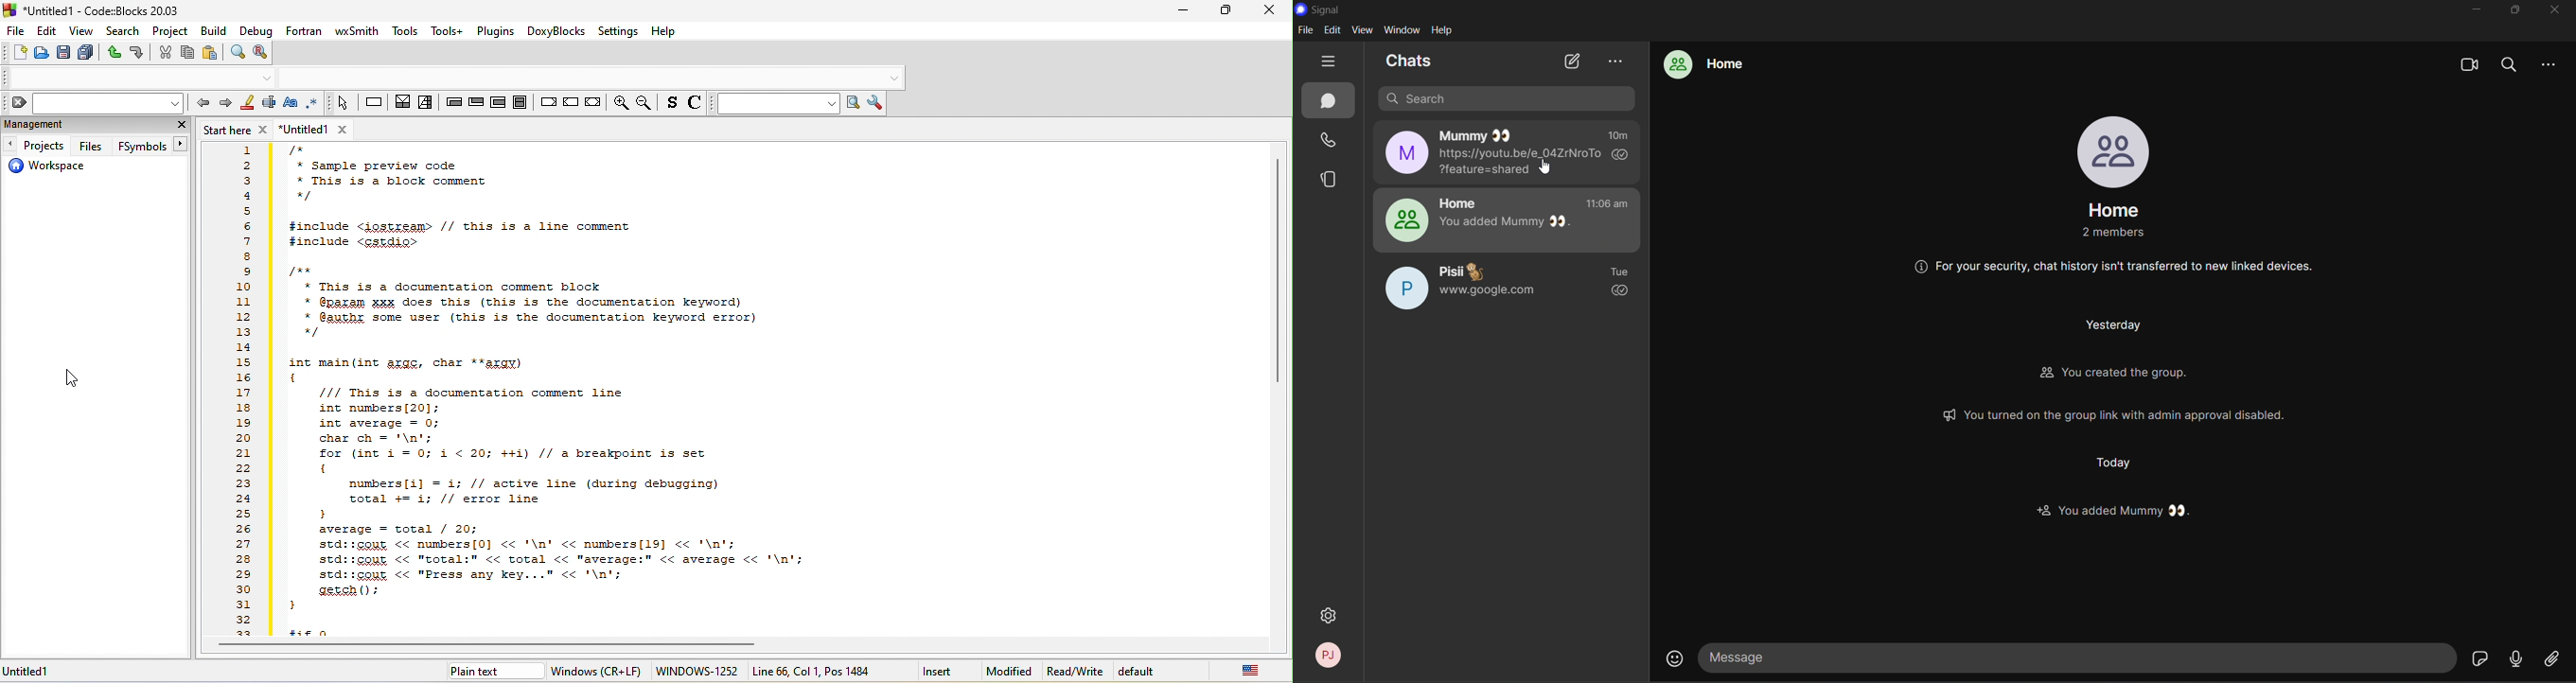 This screenshot has height=700, width=2576. What do you see at coordinates (894, 79) in the screenshot?
I see `dropdown` at bounding box center [894, 79].